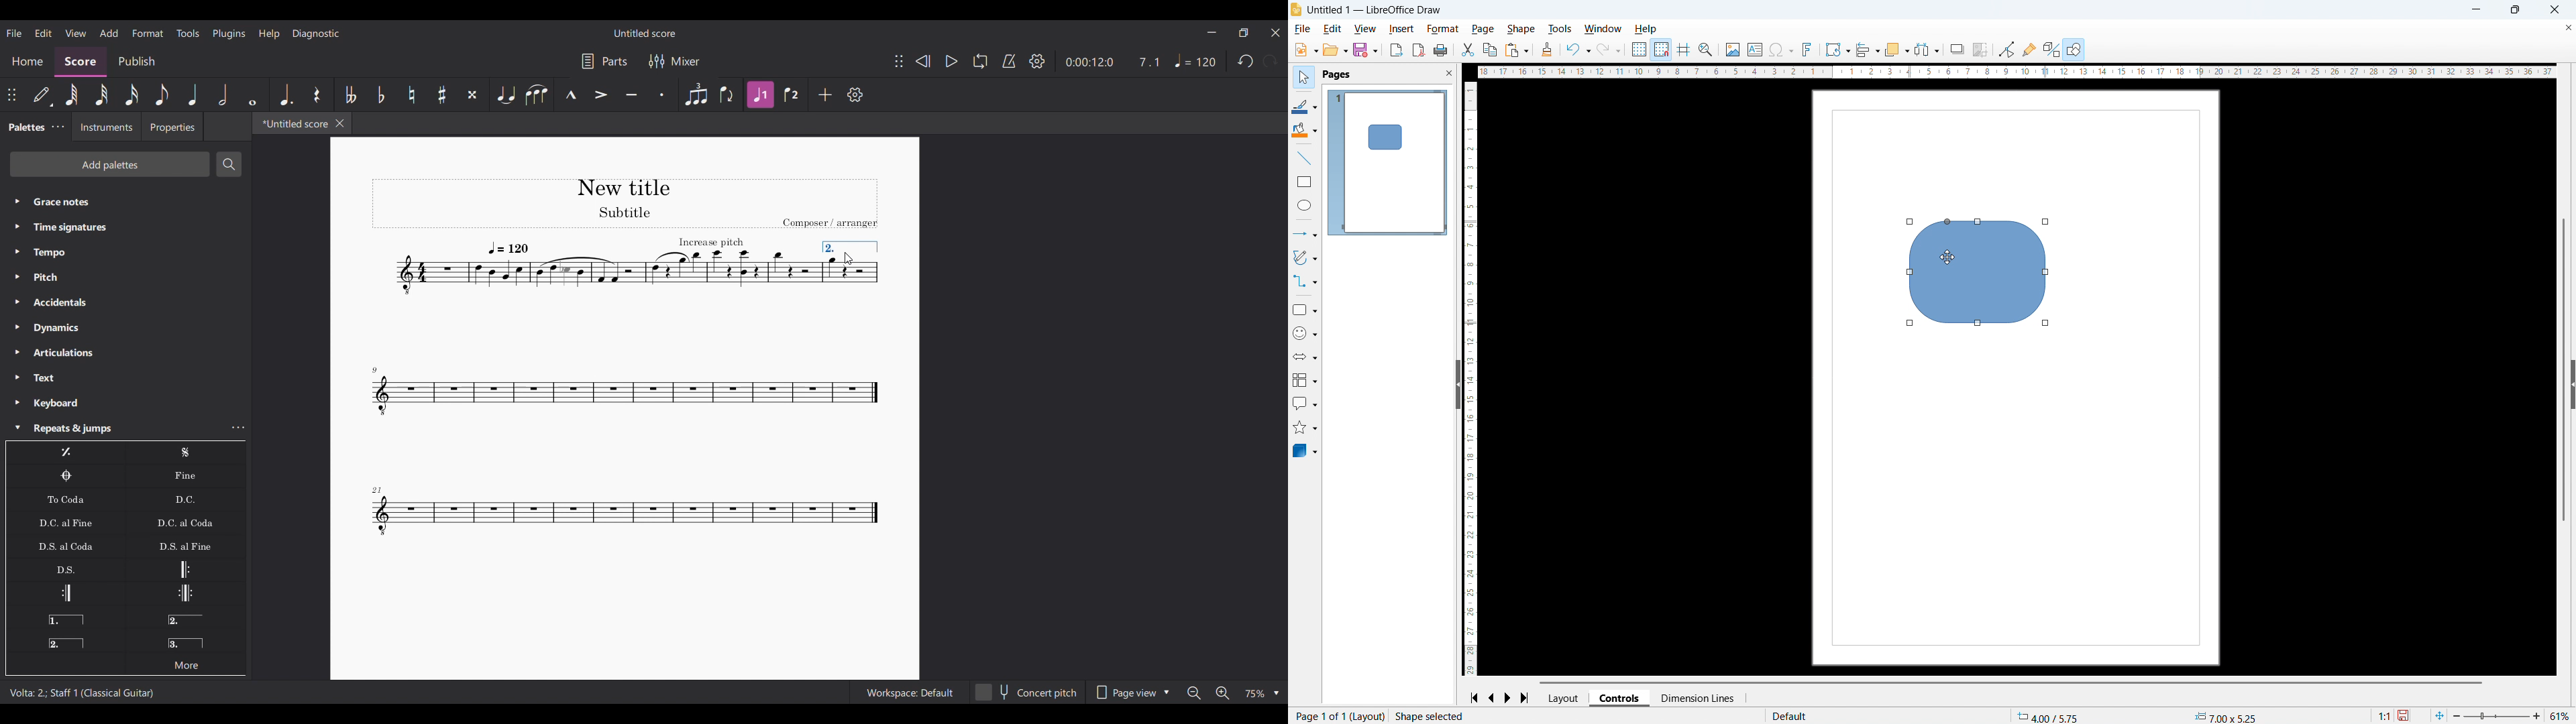 This screenshot has height=728, width=2576. Describe the element at coordinates (2074, 49) in the screenshot. I see `show draw functions` at that location.